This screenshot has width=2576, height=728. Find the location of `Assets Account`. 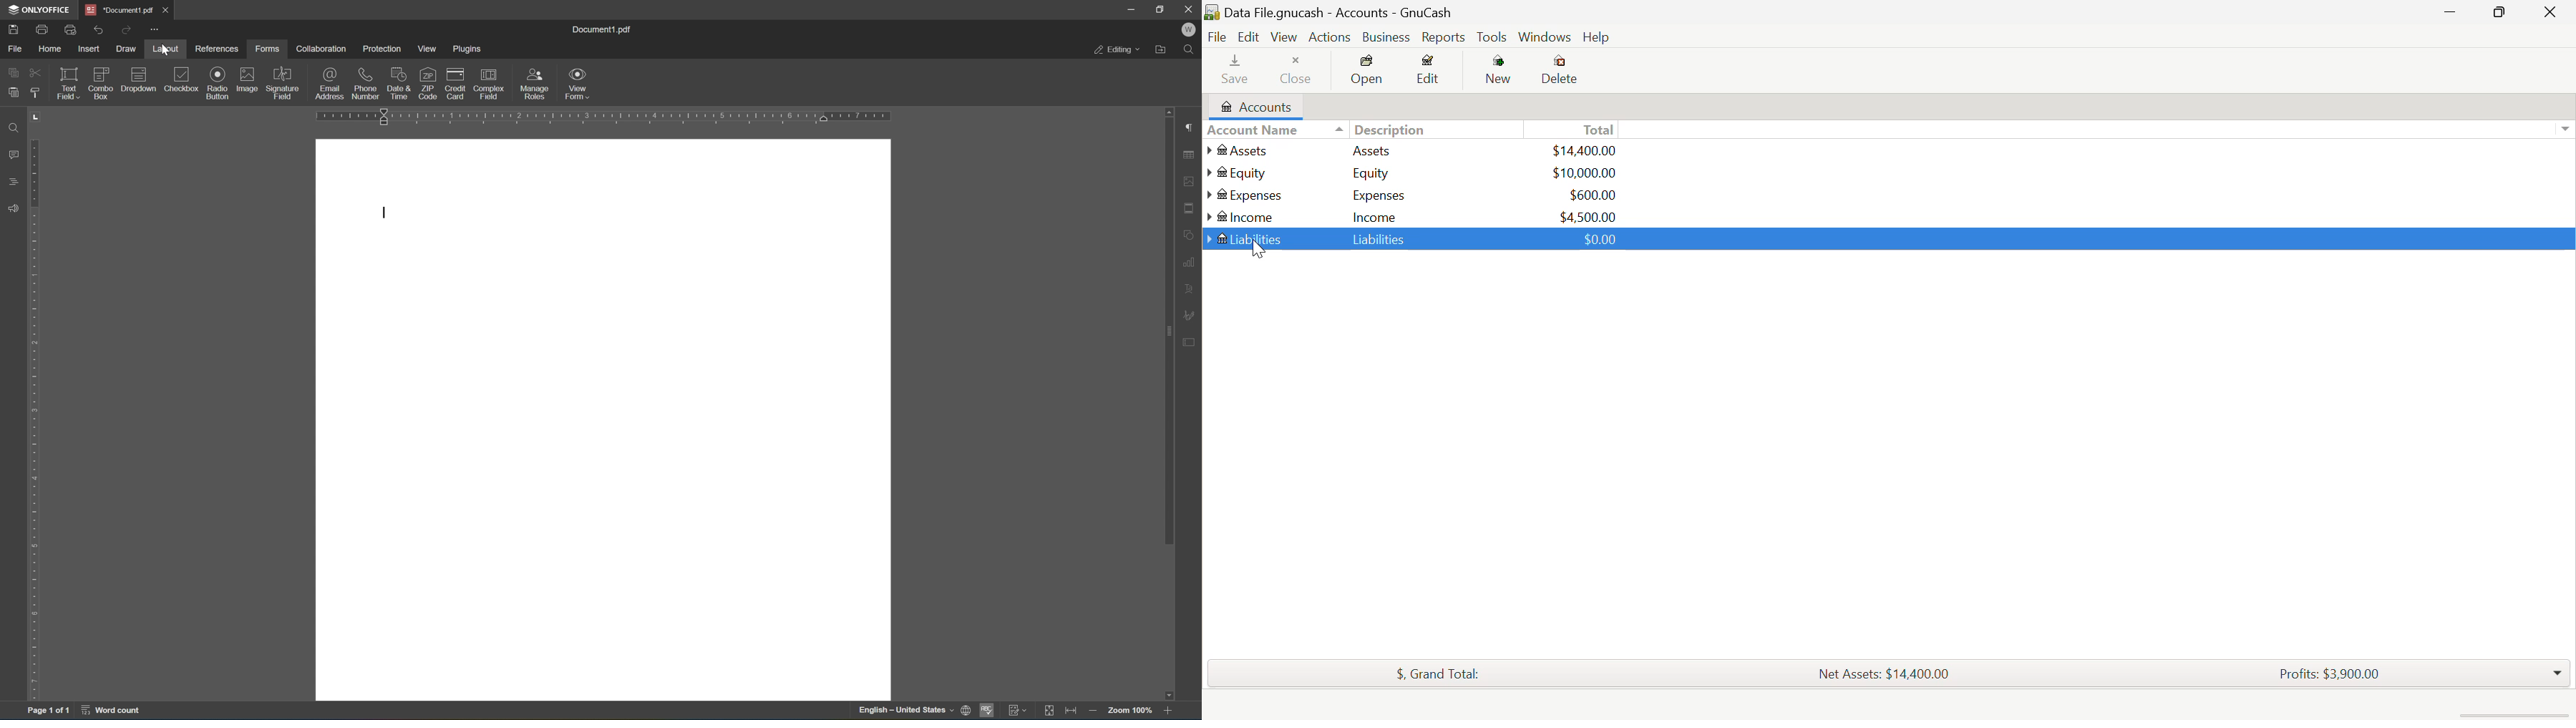

Assets Account is located at coordinates (1240, 150).